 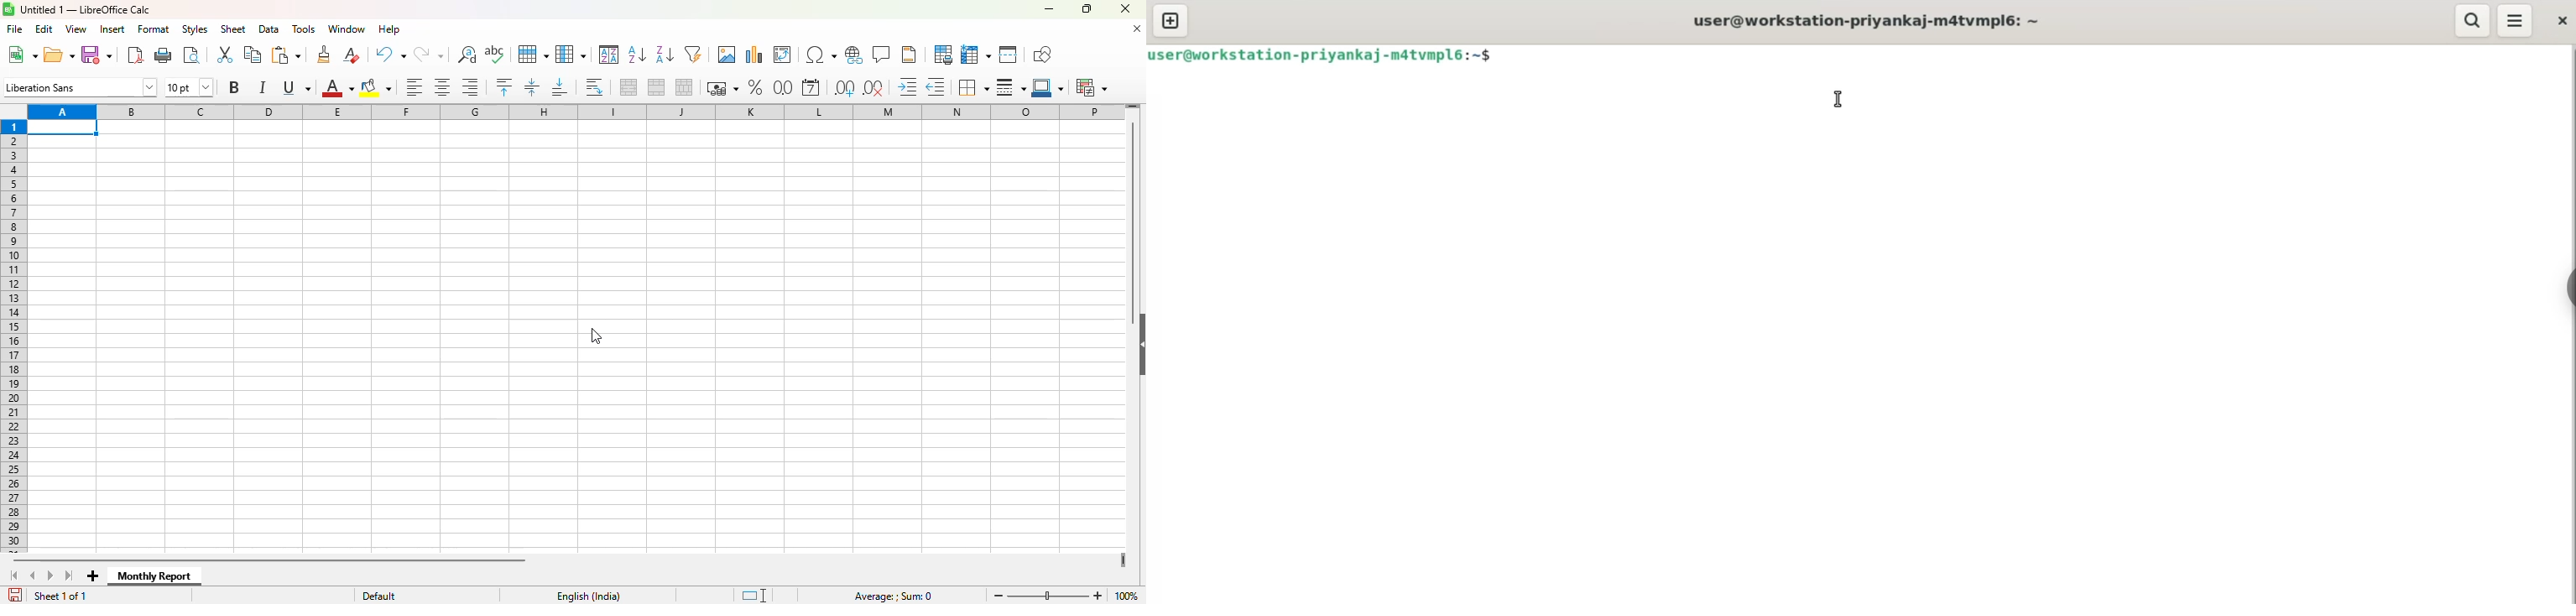 What do you see at coordinates (60, 596) in the screenshot?
I see `sheet 1 of 1` at bounding box center [60, 596].